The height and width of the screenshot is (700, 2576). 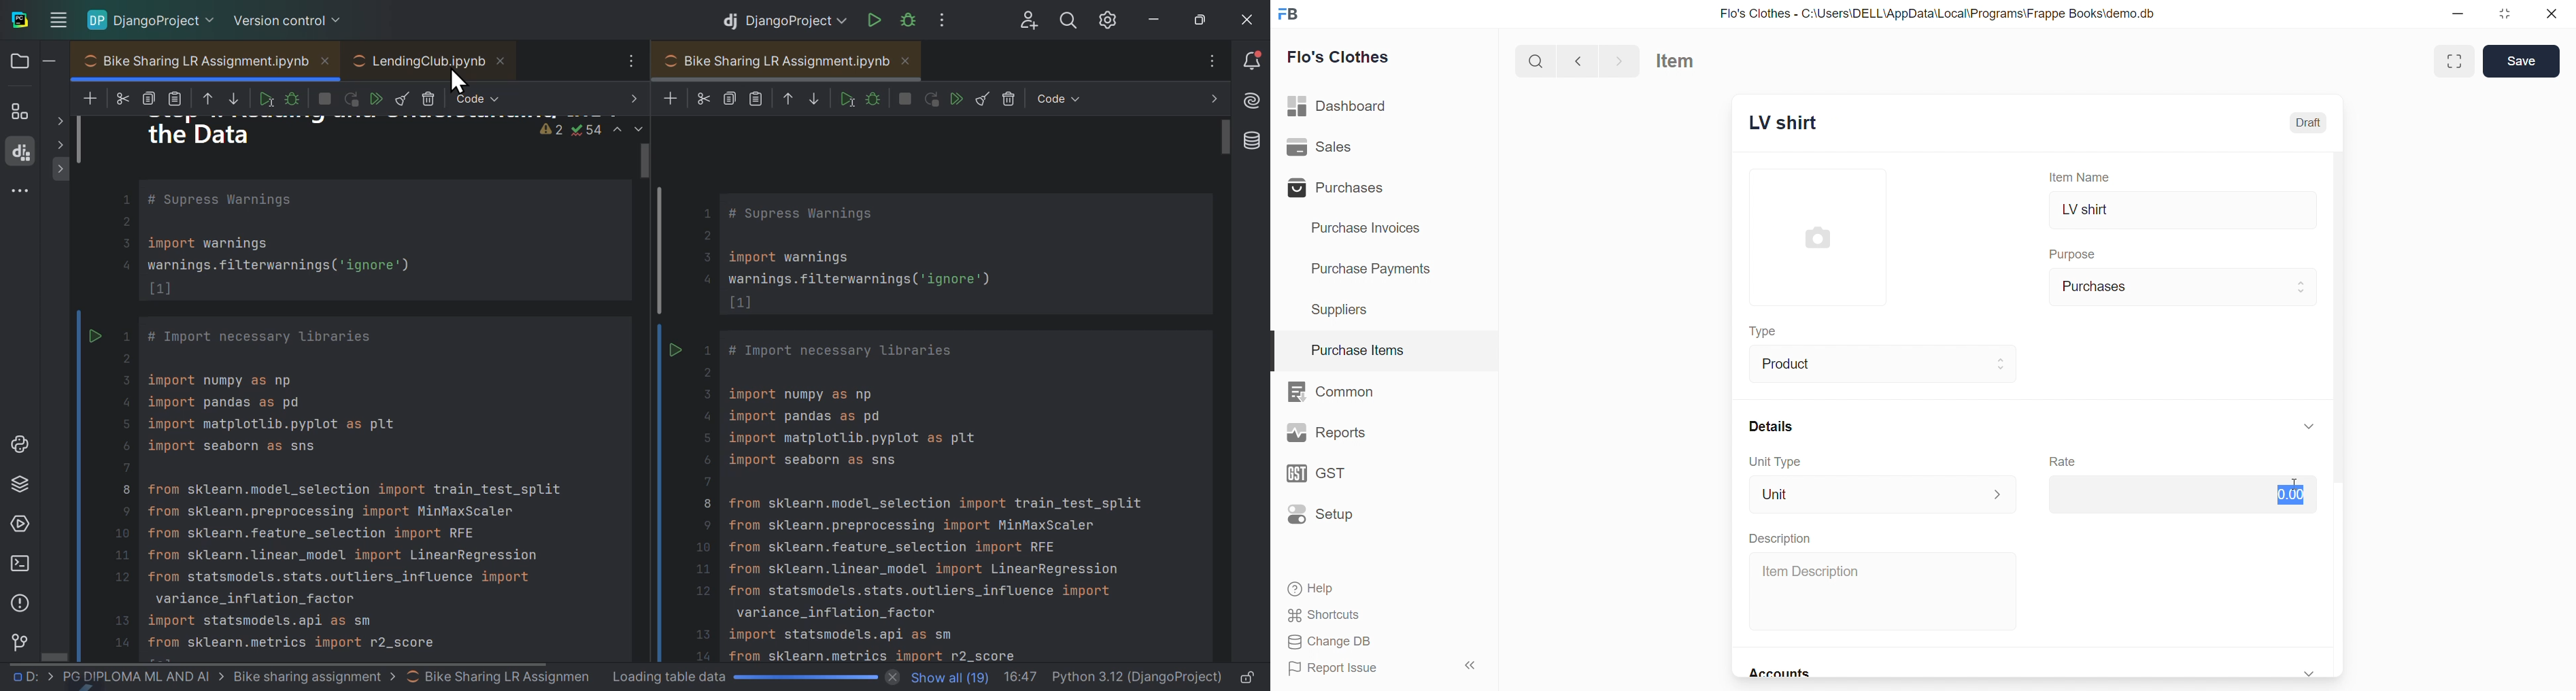 I want to click on resize, so click(x=2505, y=14).